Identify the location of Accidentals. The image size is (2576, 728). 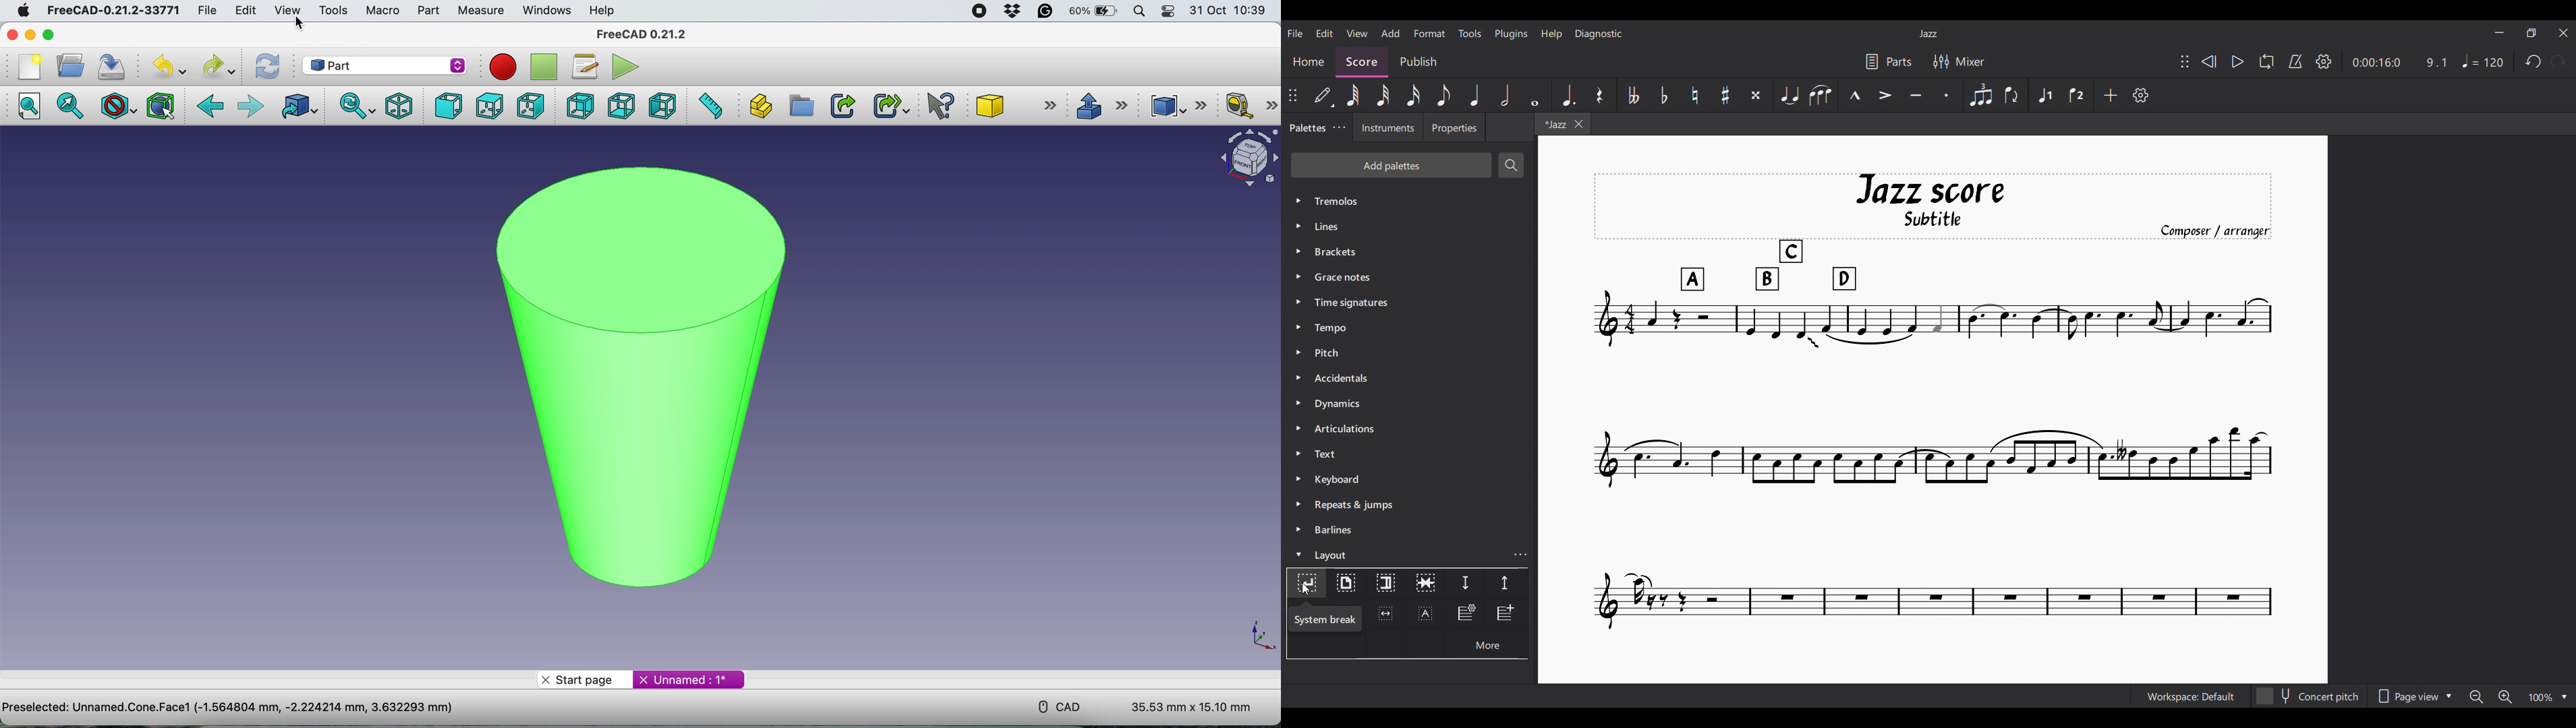
(1409, 378).